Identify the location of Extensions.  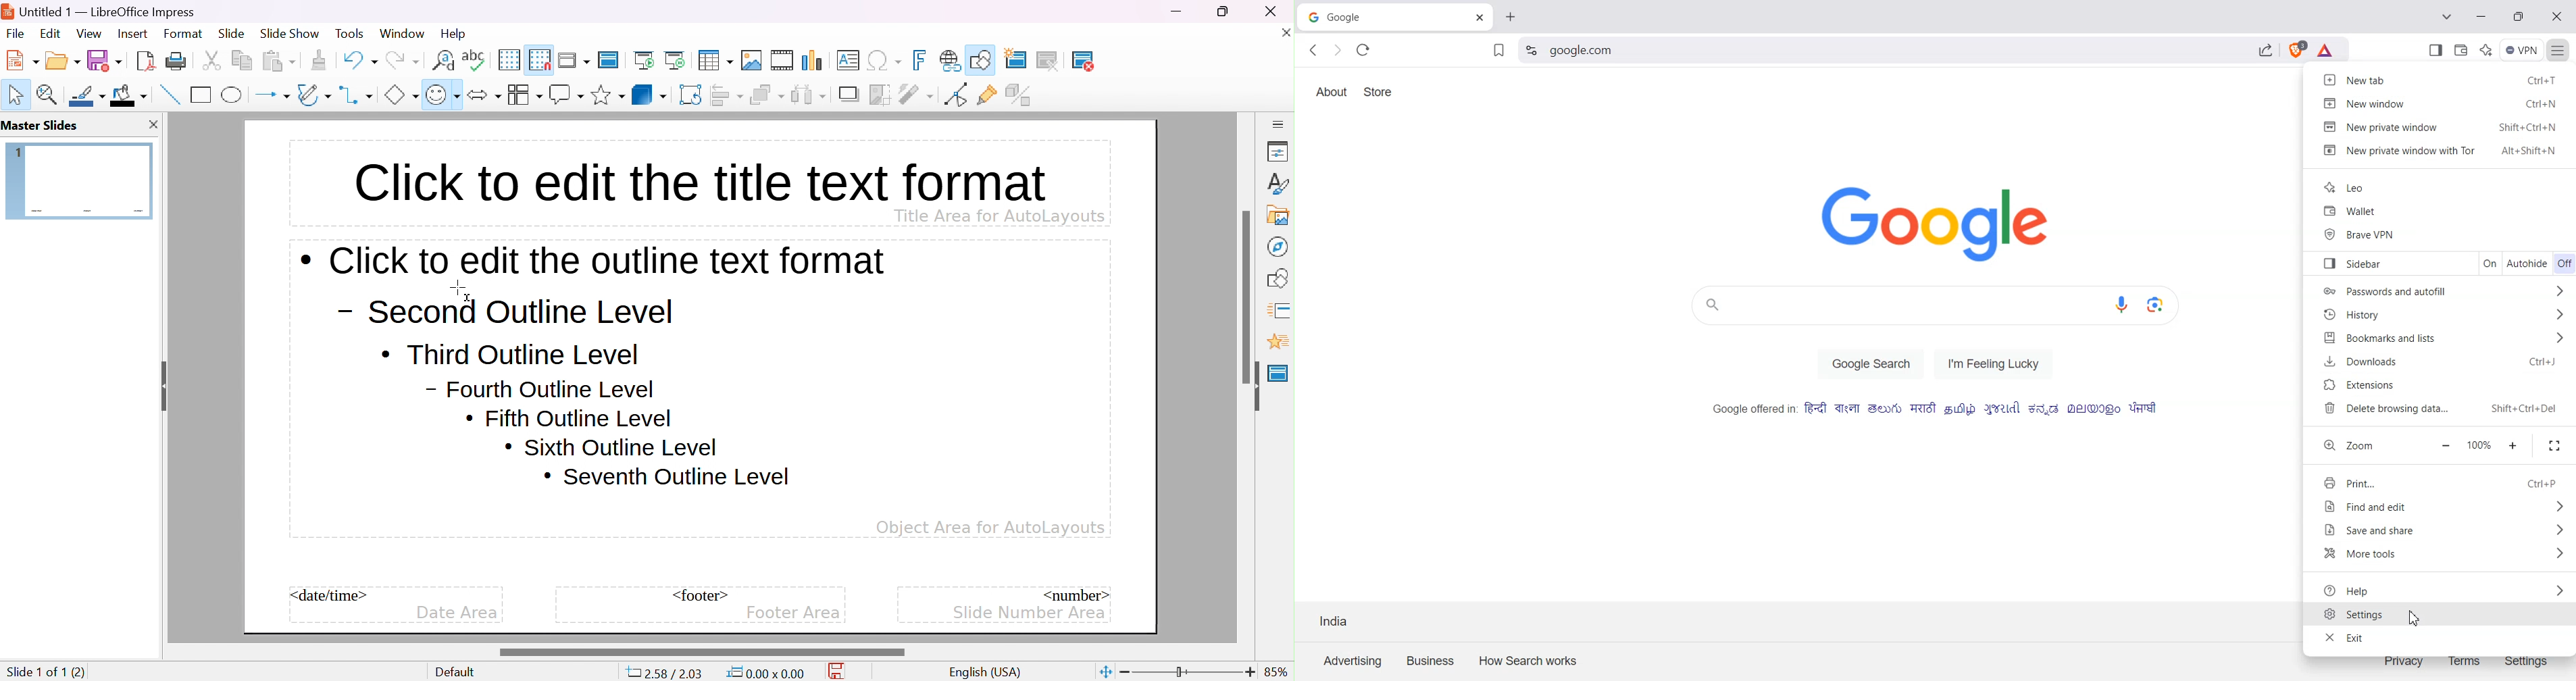
(2447, 387).